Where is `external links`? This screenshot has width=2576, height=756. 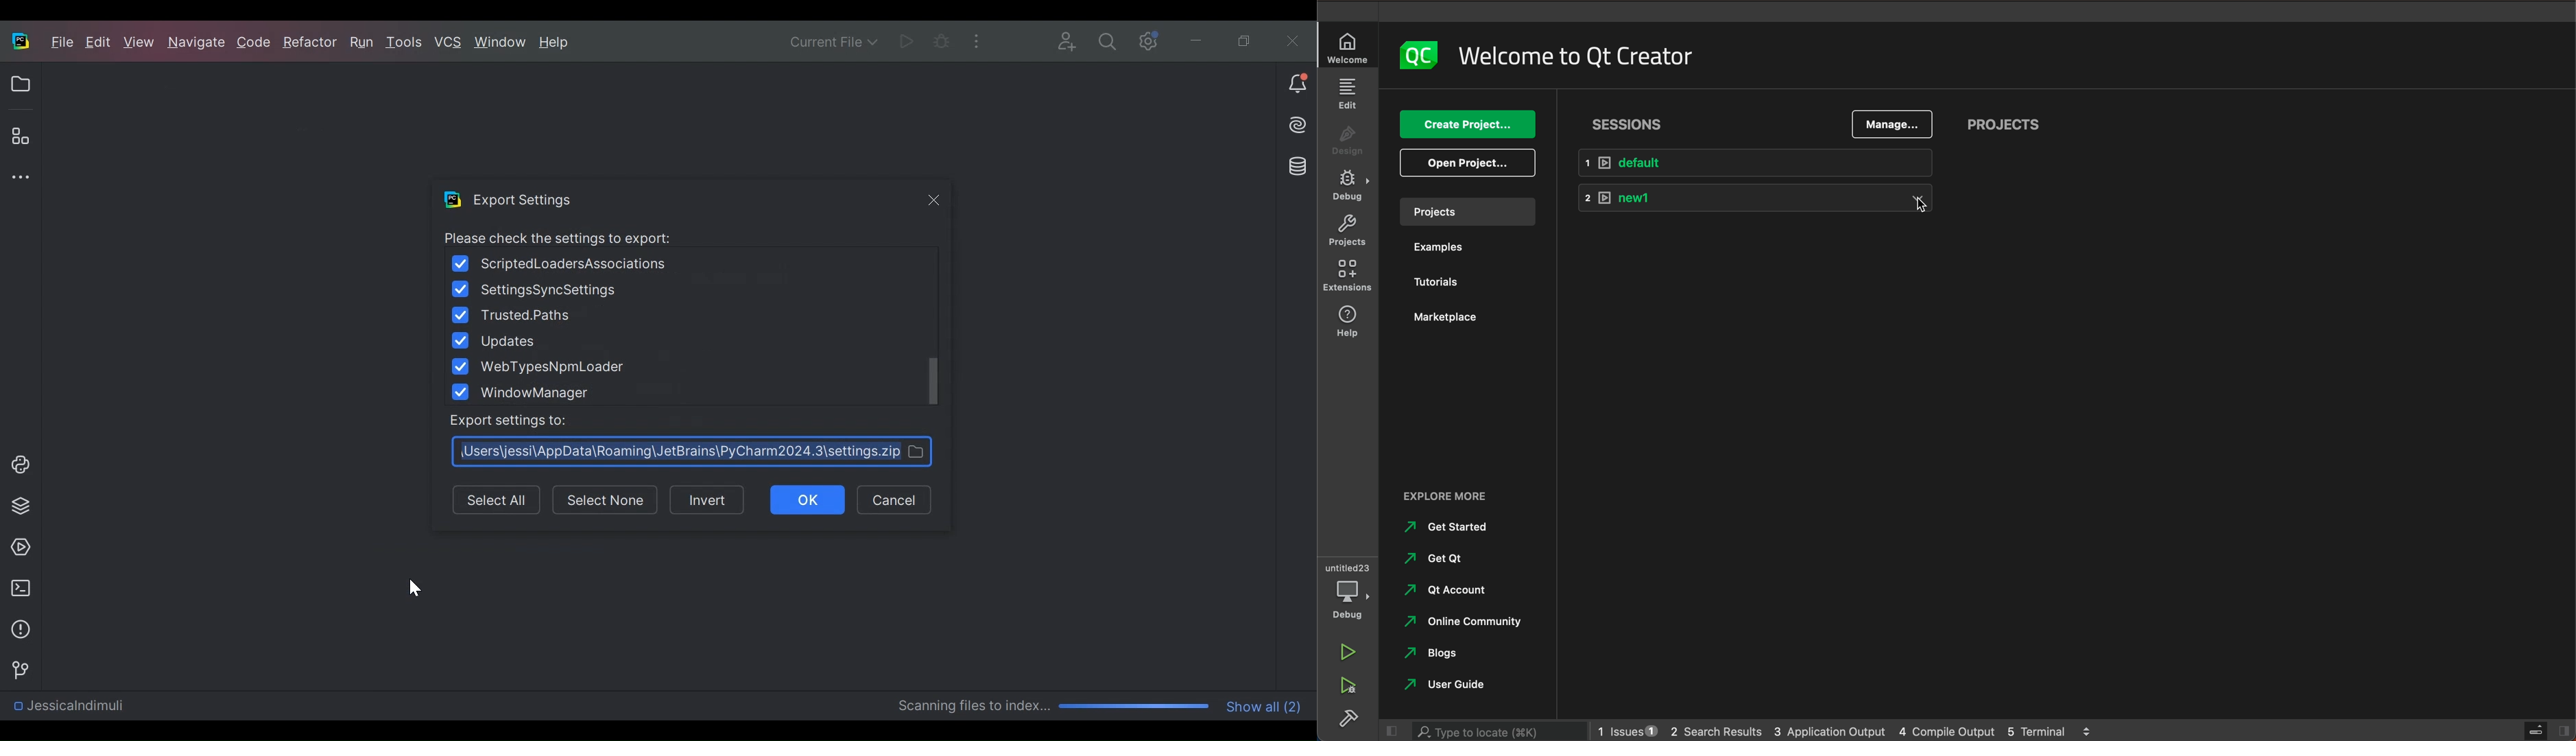
external links is located at coordinates (1469, 491).